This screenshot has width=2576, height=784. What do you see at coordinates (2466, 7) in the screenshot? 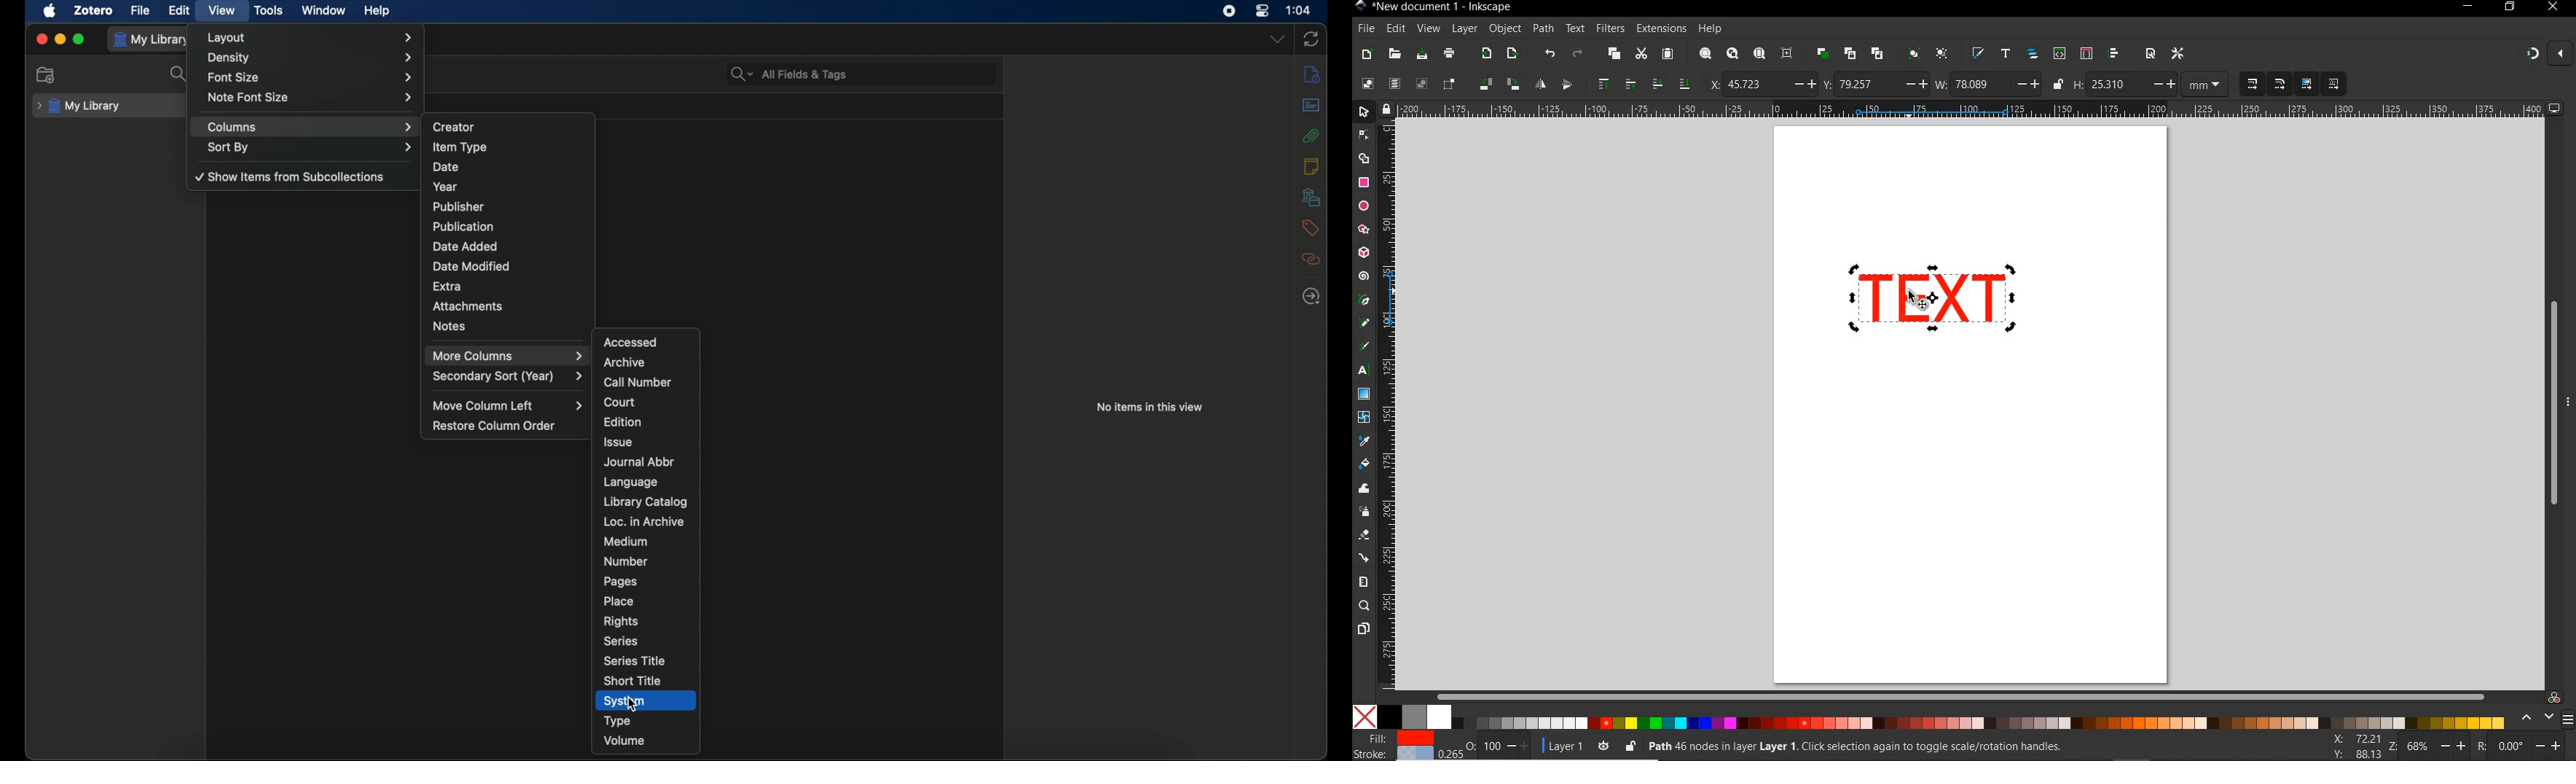
I see `MINIMIZE` at bounding box center [2466, 7].